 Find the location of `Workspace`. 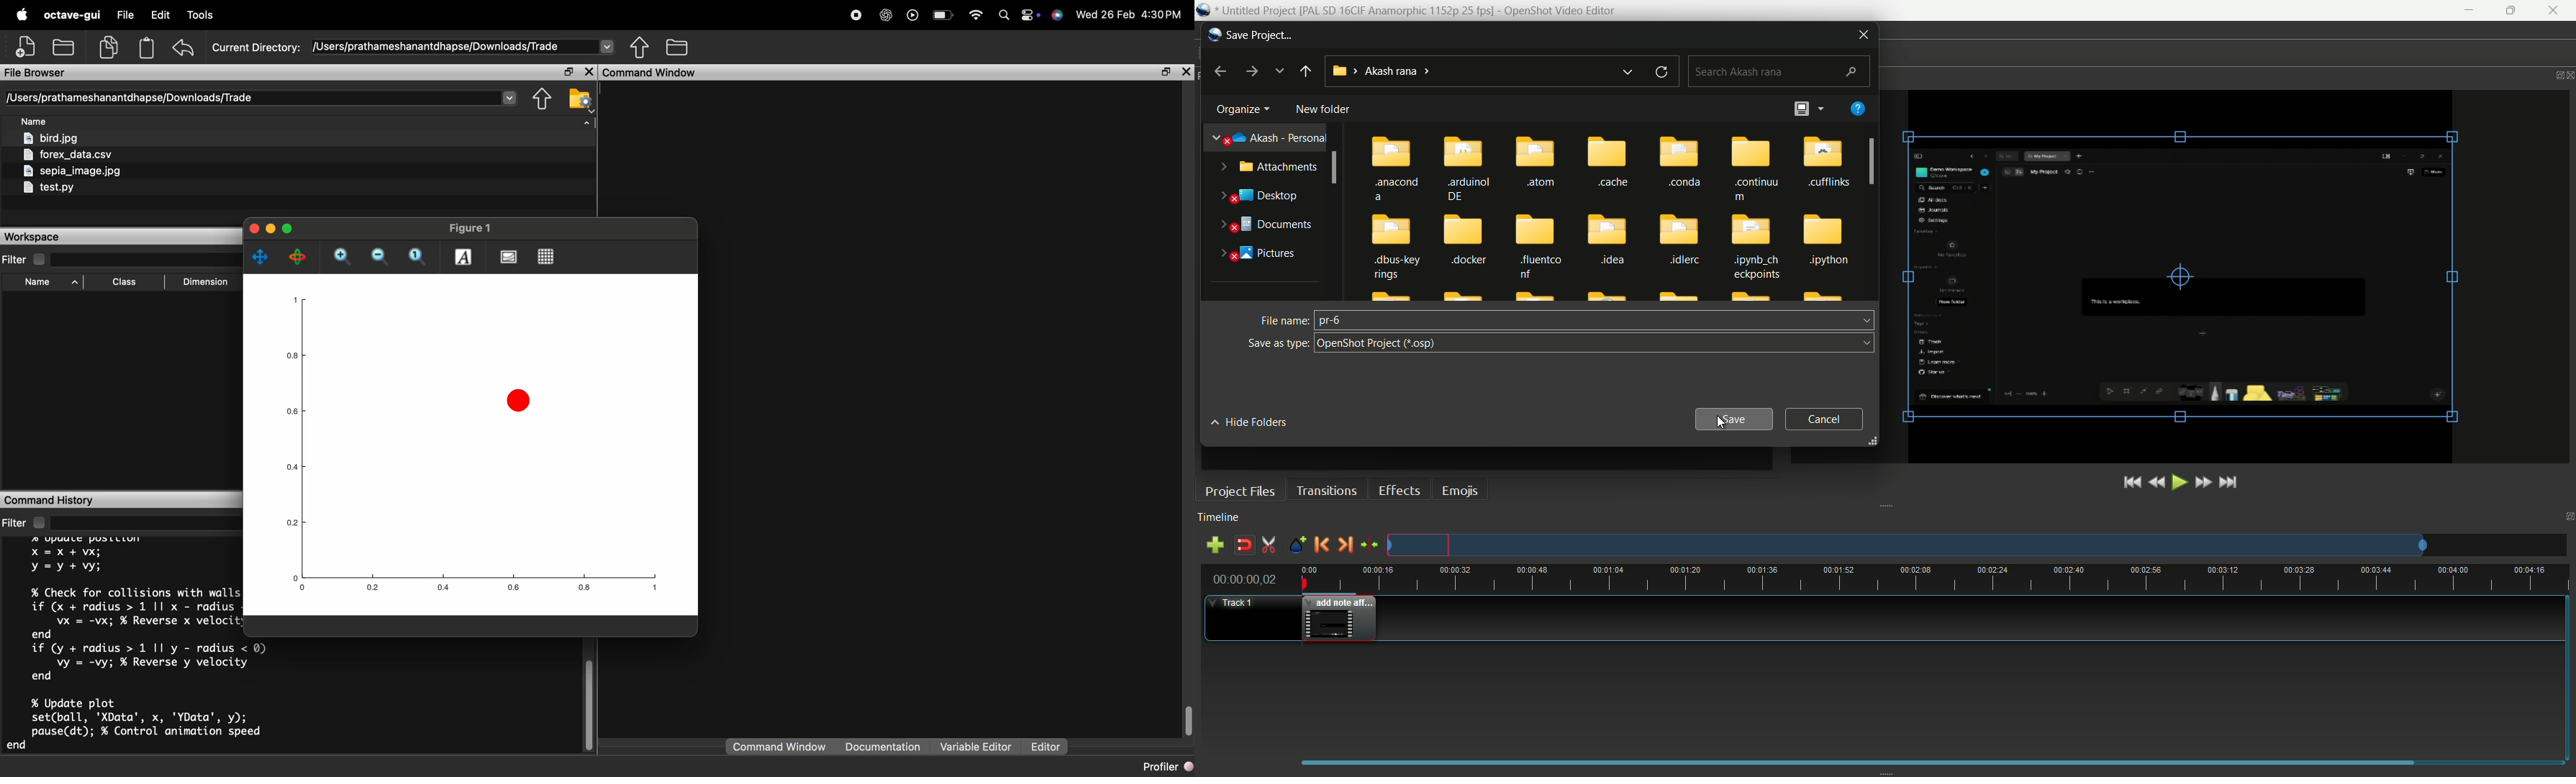

Workspace is located at coordinates (33, 238).